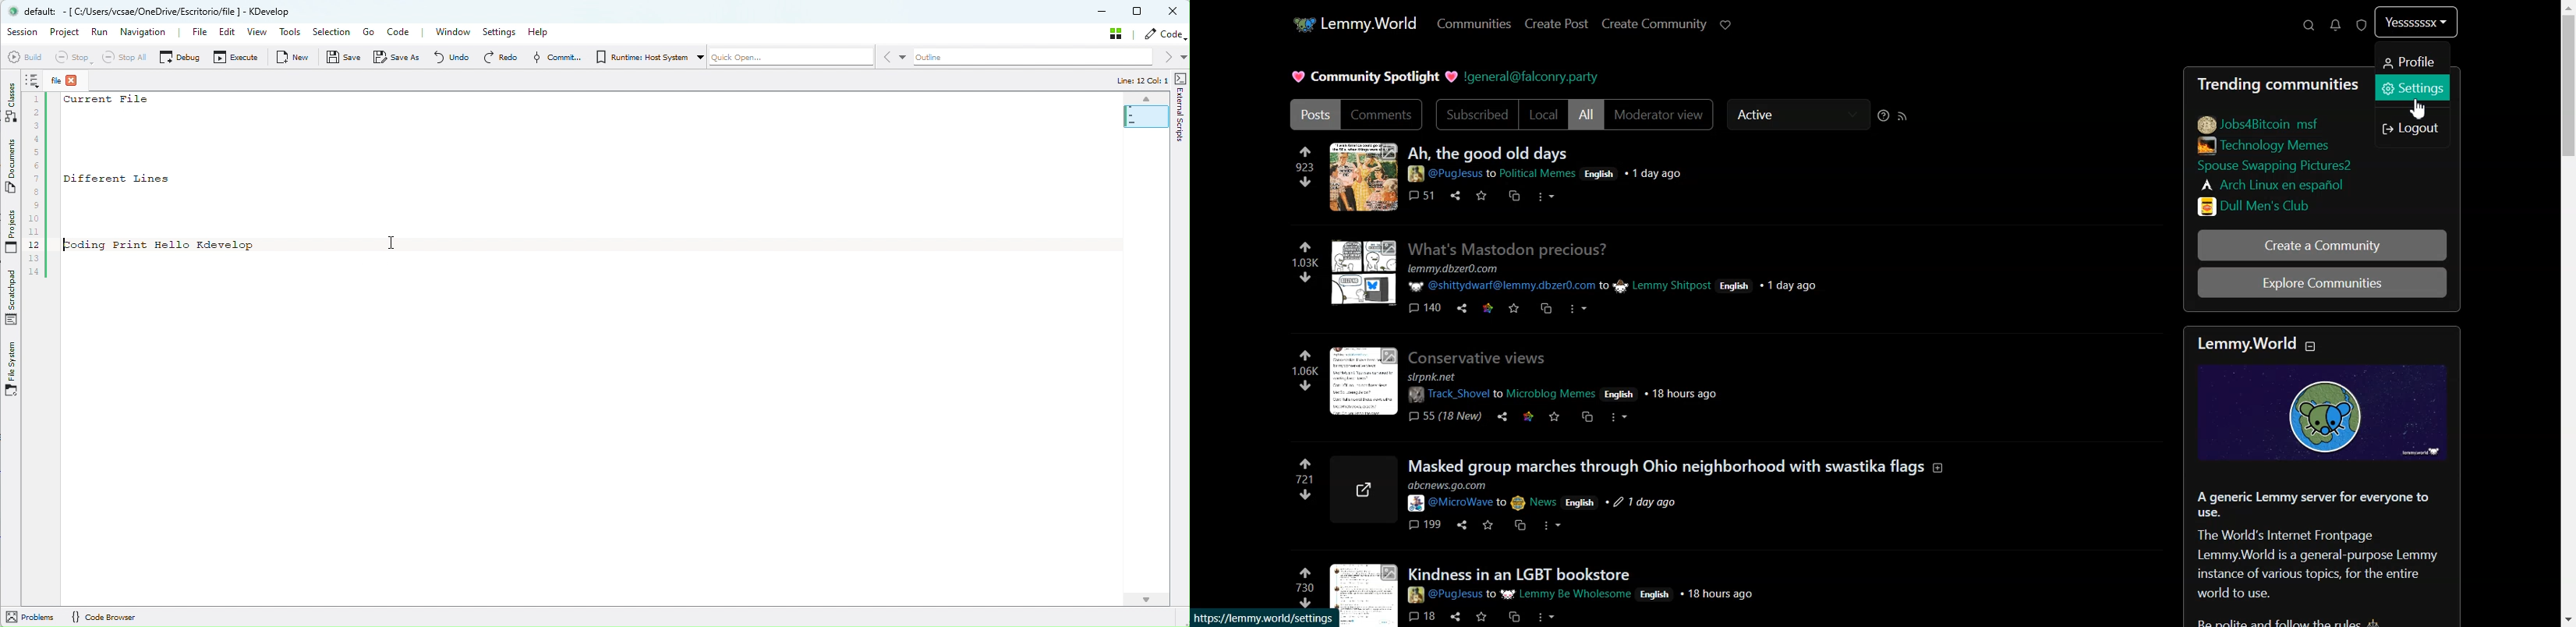  What do you see at coordinates (1577, 309) in the screenshot?
I see `more` at bounding box center [1577, 309].